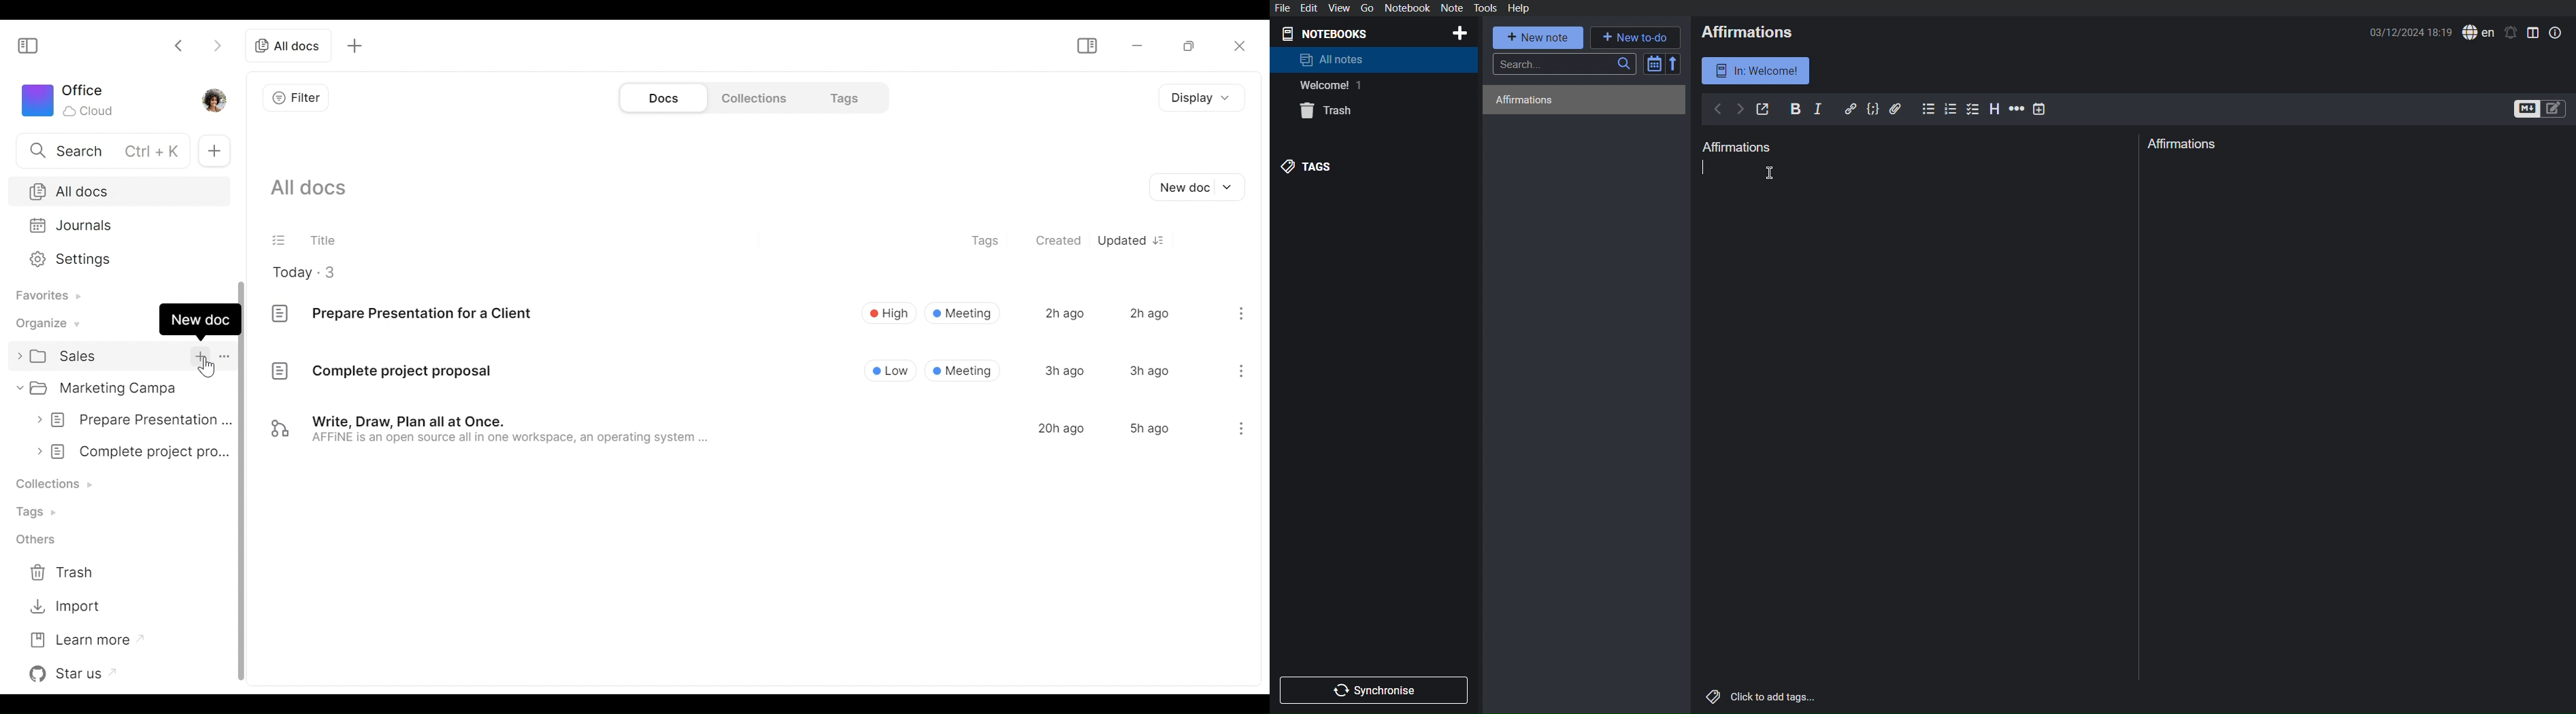 The width and height of the screenshot is (2576, 728). Describe the element at coordinates (1310, 166) in the screenshot. I see `Tags` at that location.